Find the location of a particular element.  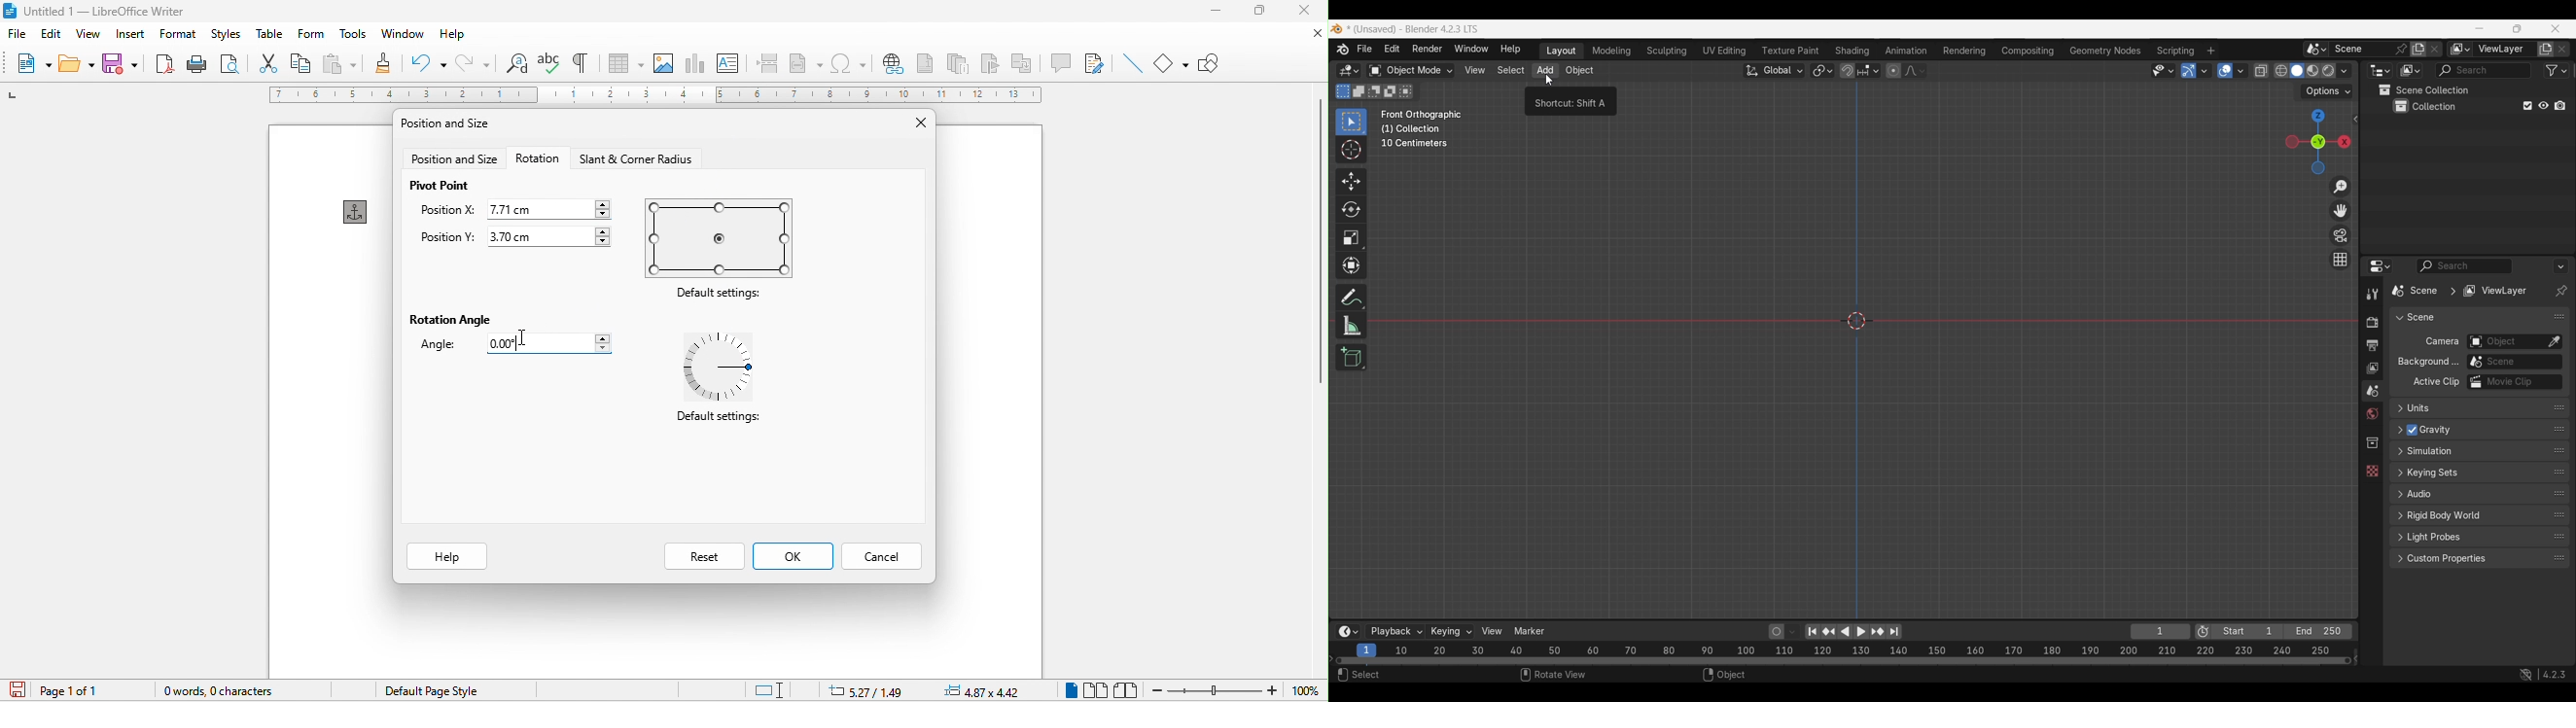

0.00 is located at coordinates (554, 345).